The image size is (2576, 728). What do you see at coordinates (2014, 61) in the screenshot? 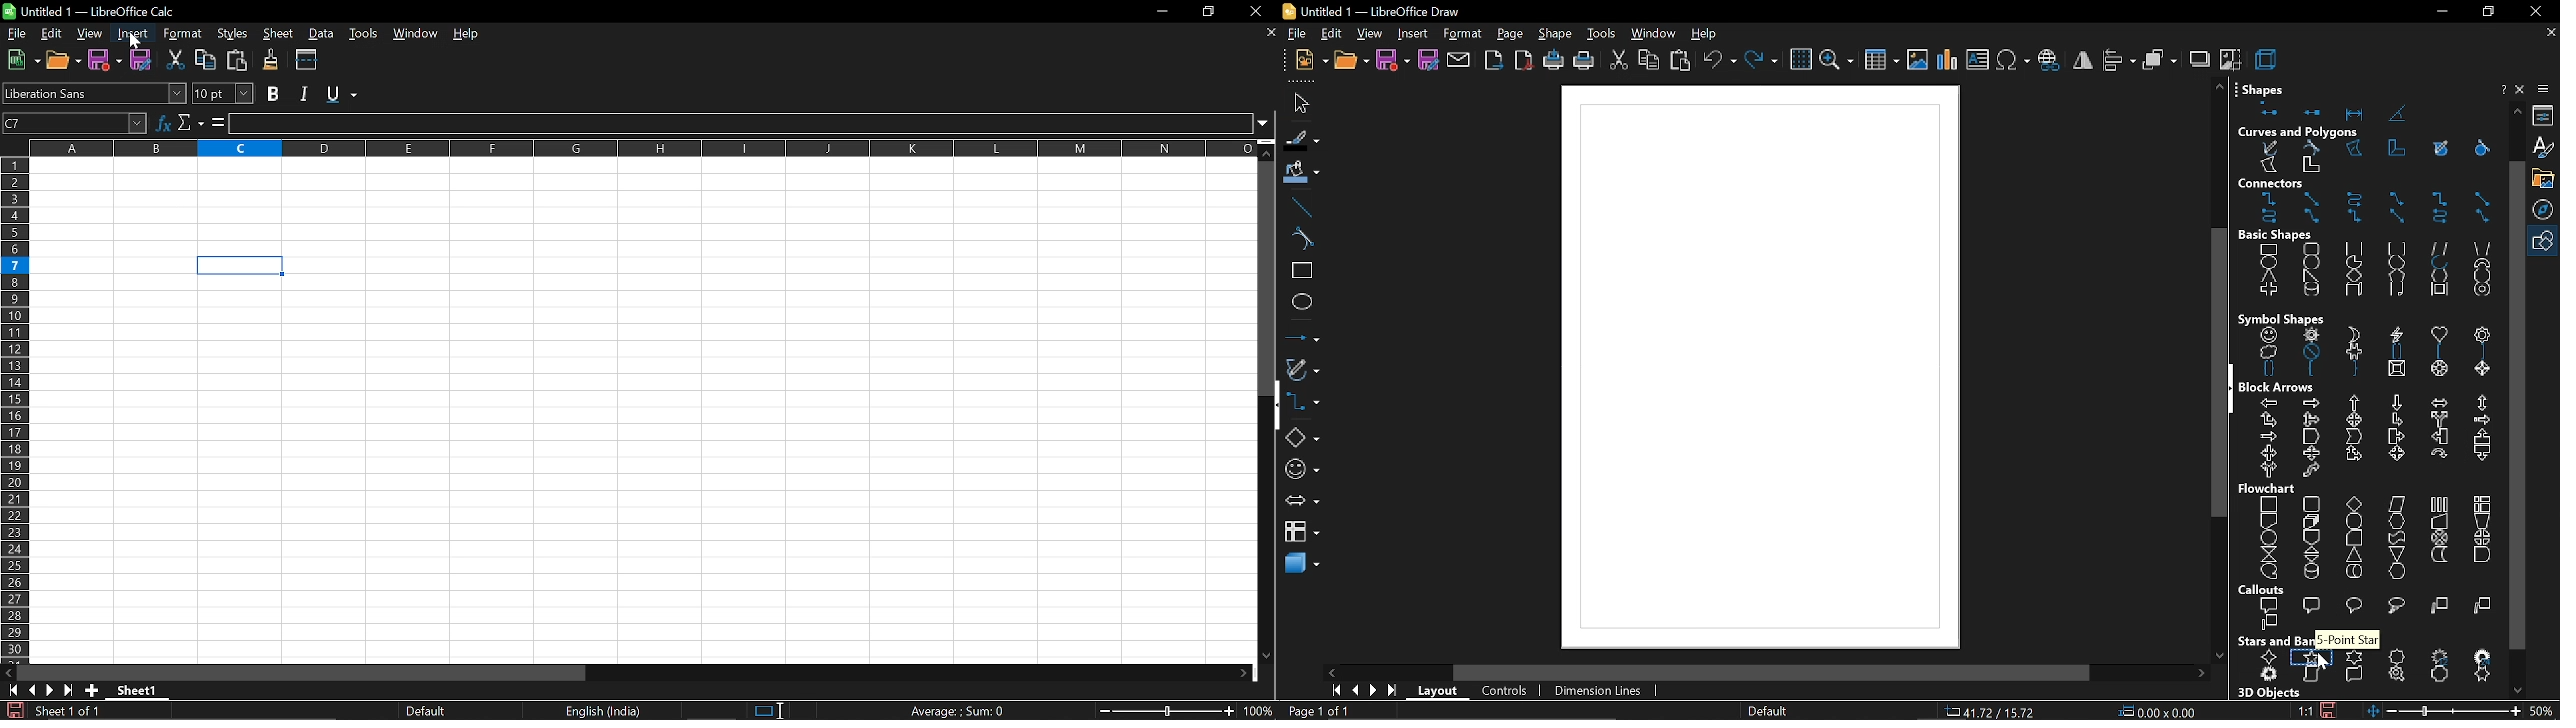
I see `insert symbol` at bounding box center [2014, 61].